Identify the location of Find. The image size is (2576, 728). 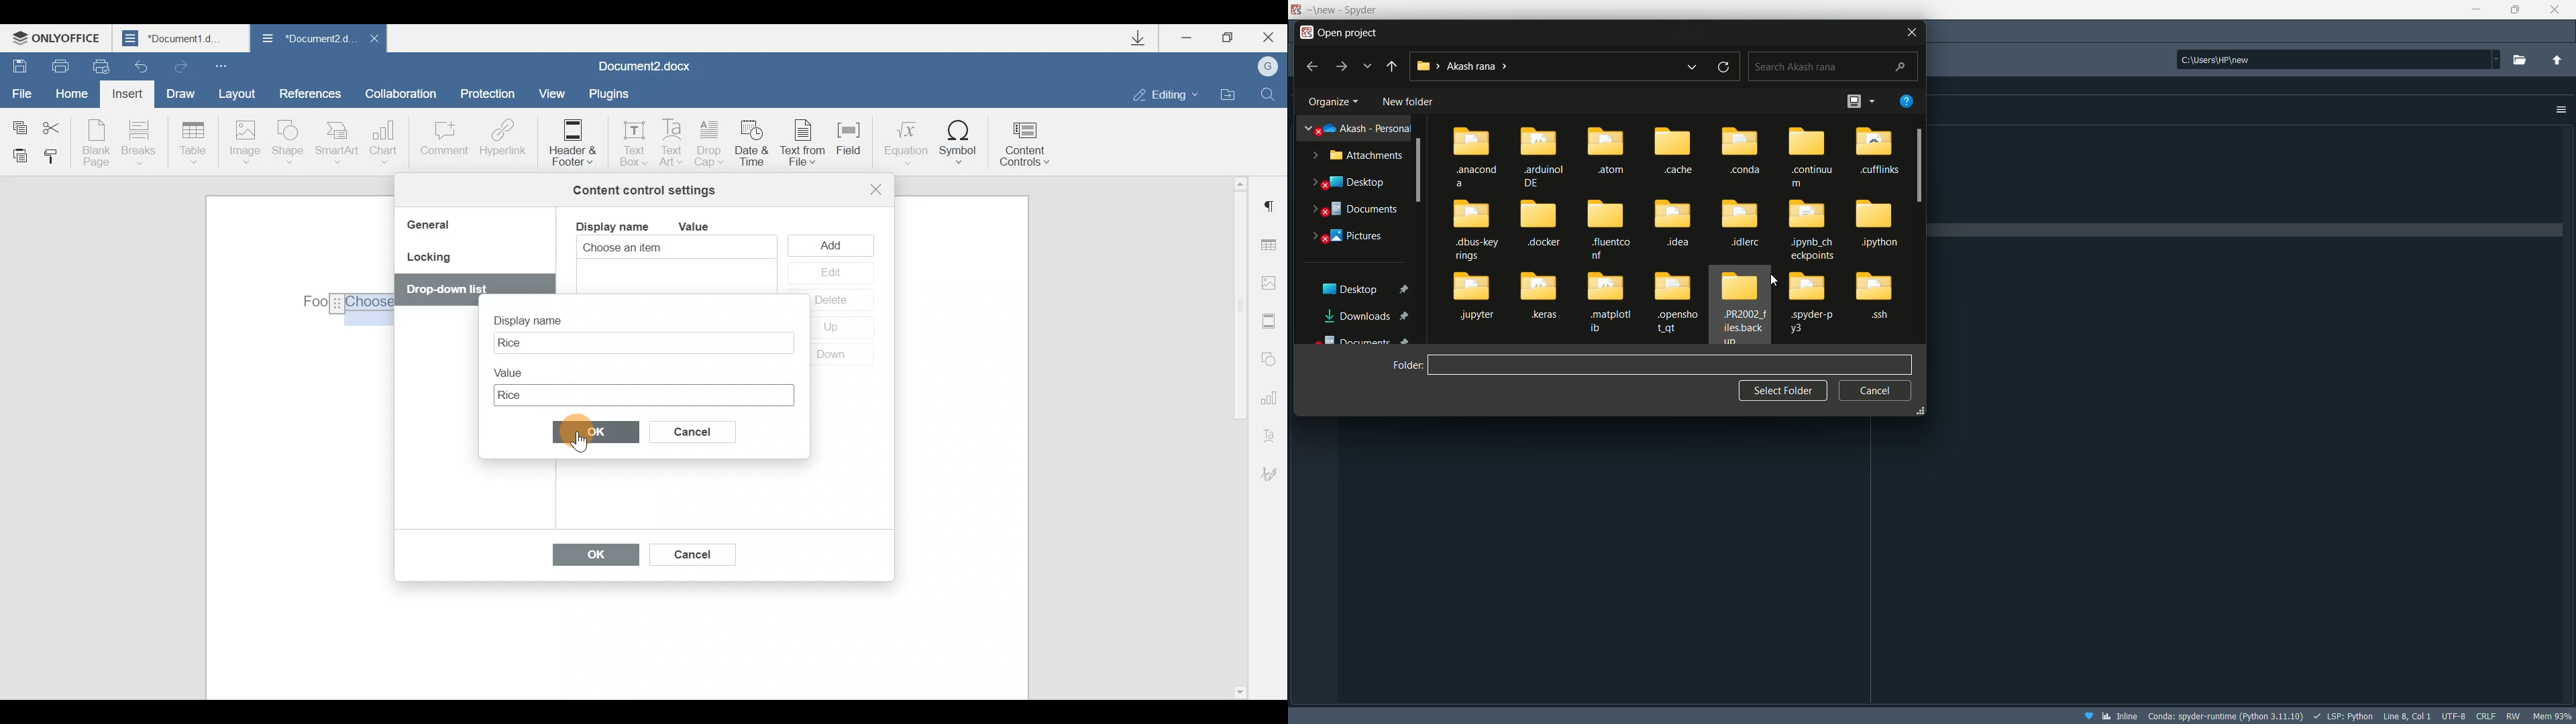
(1269, 94).